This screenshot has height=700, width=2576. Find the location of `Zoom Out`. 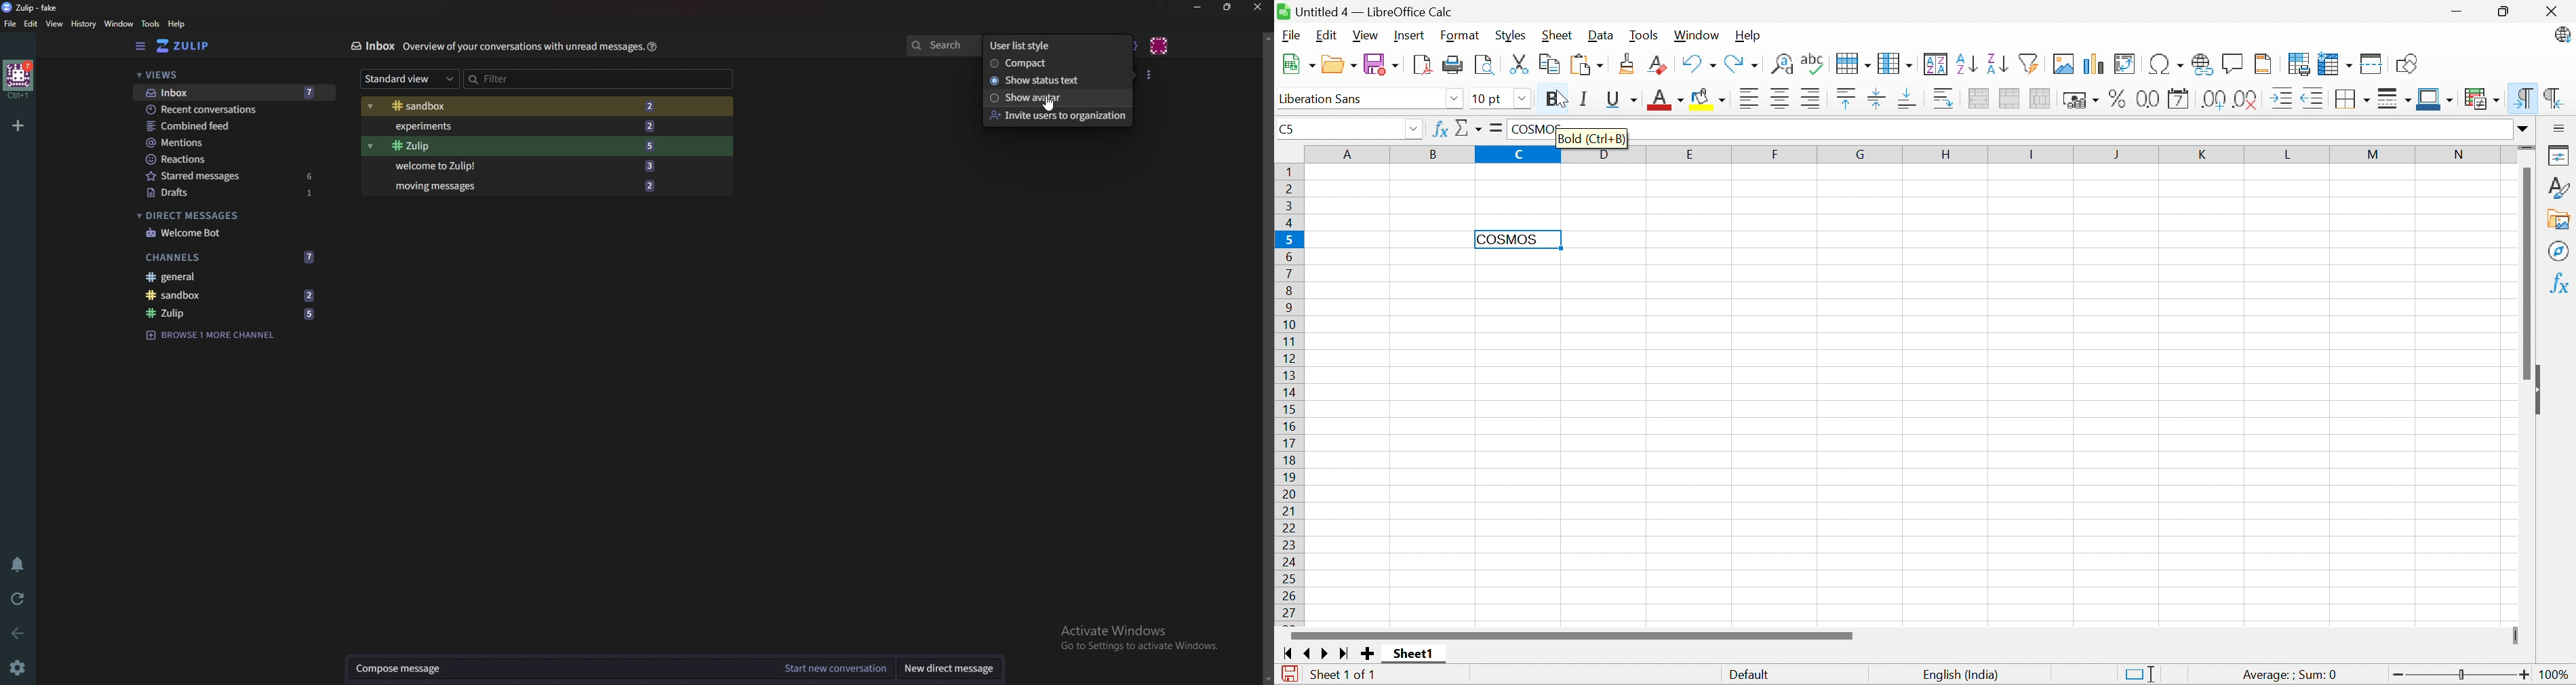

Zoom Out is located at coordinates (2396, 675).